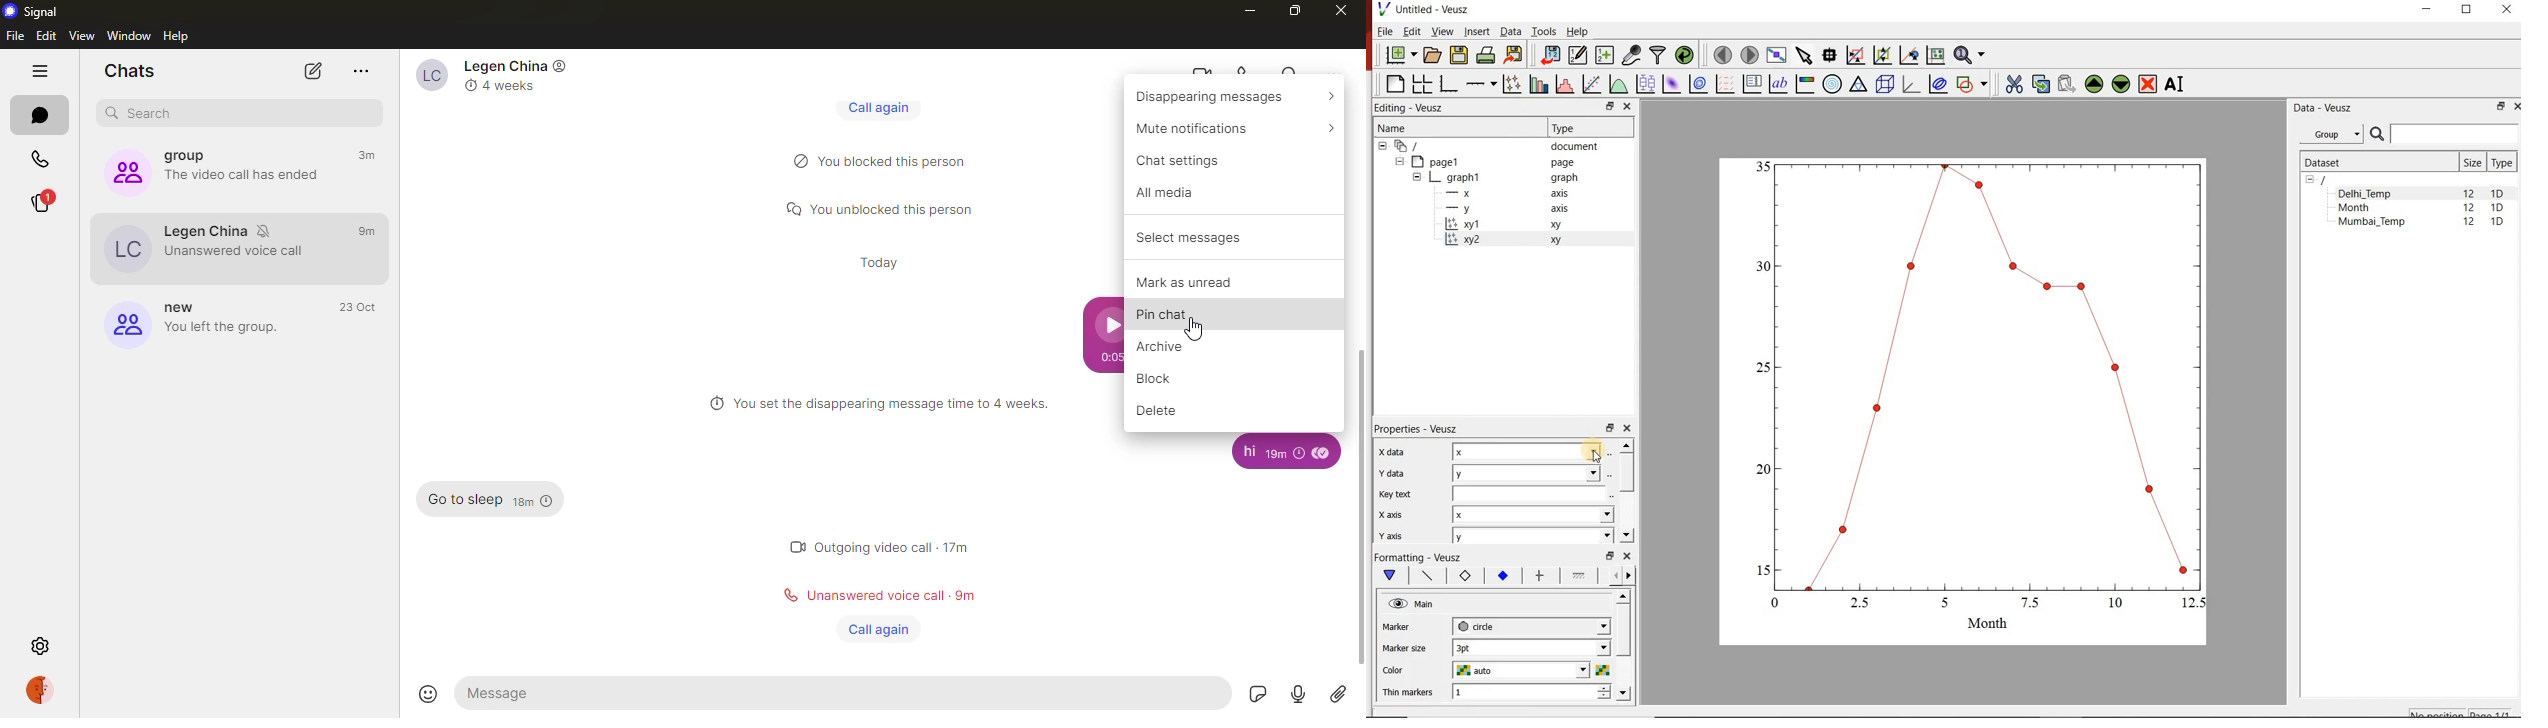 The width and height of the screenshot is (2548, 728). What do you see at coordinates (361, 69) in the screenshot?
I see `more` at bounding box center [361, 69].